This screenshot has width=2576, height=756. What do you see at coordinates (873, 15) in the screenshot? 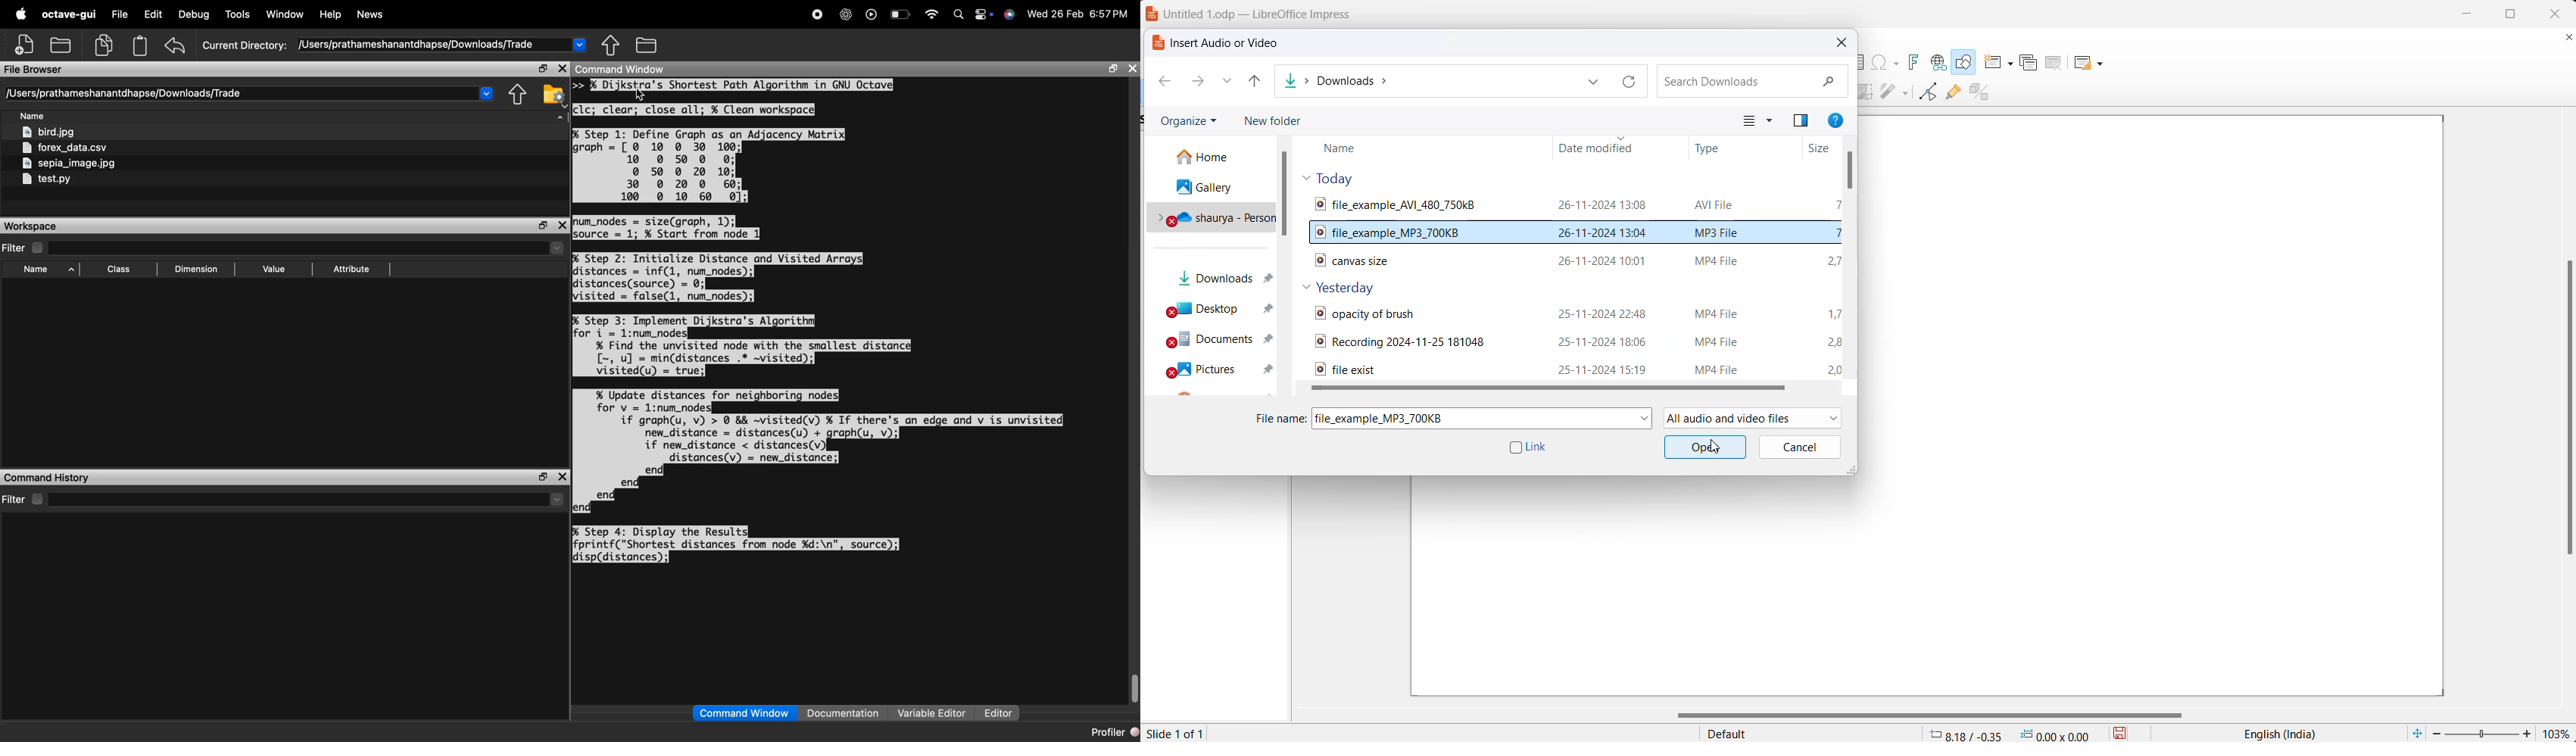
I see `play` at bounding box center [873, 15].